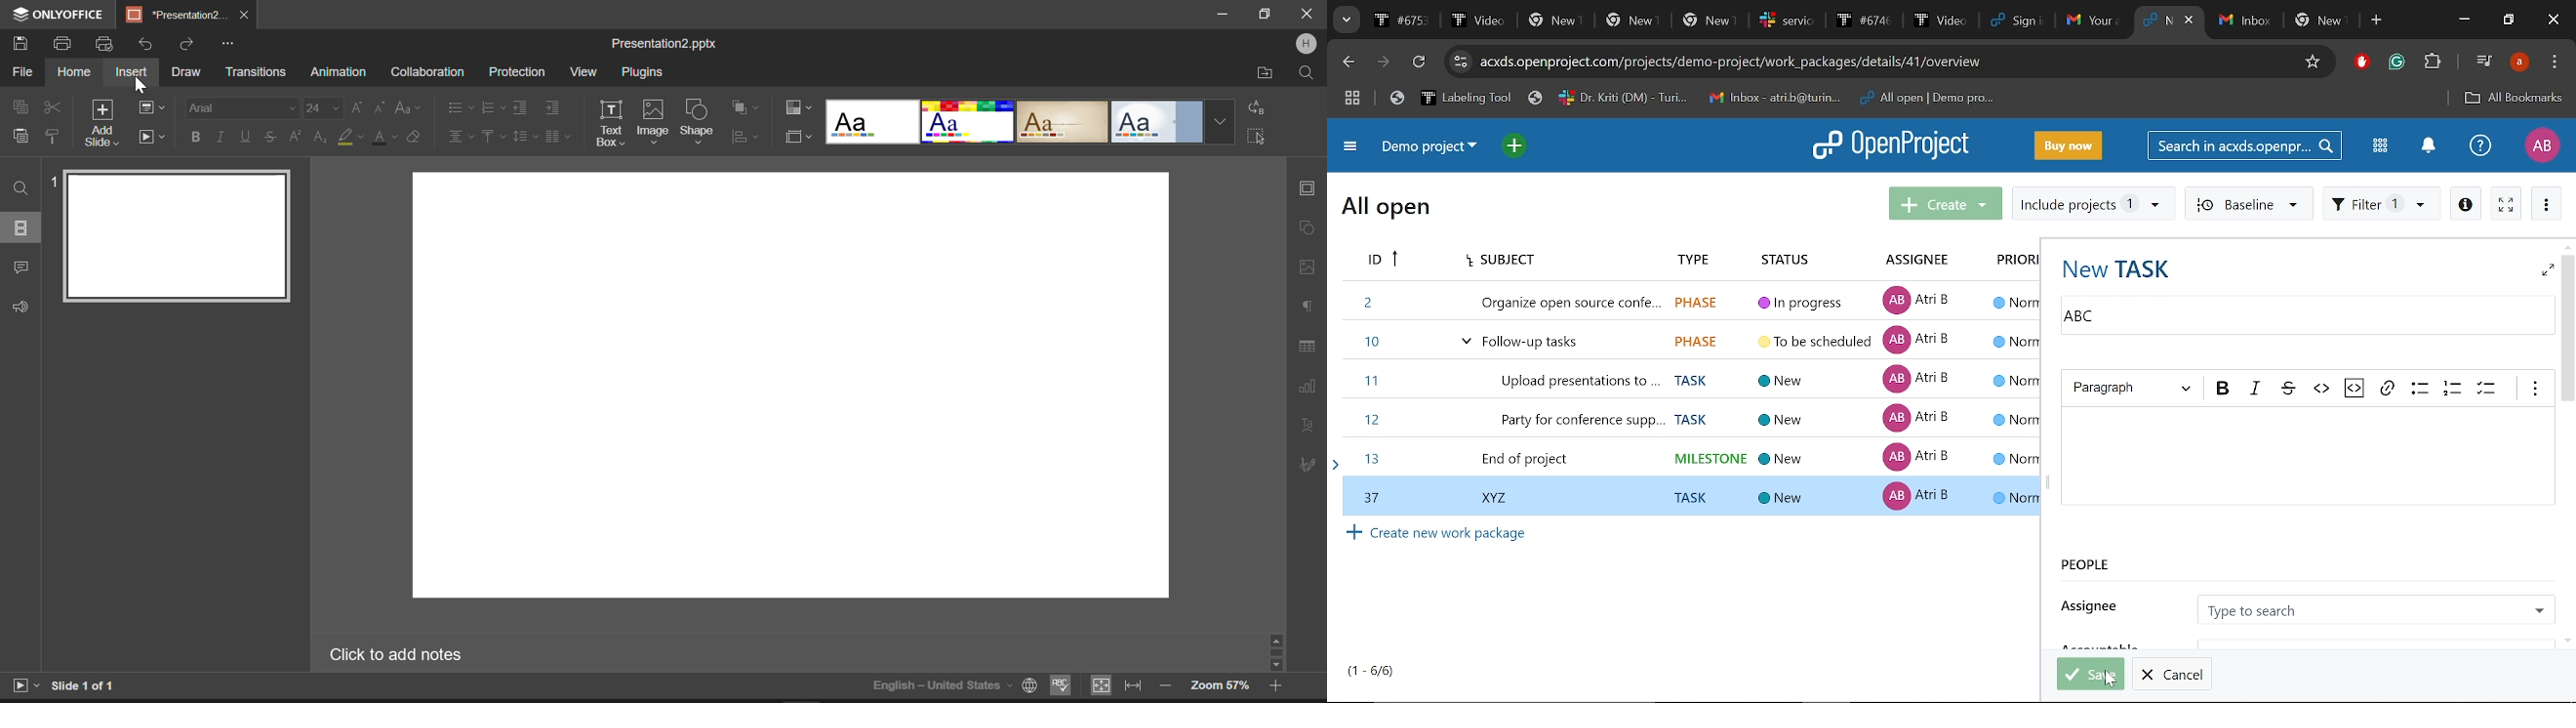 The image size is (2576, 728). Describe the element at coordinates (415, 136) in the screenshot. I see `Erase` at that location.